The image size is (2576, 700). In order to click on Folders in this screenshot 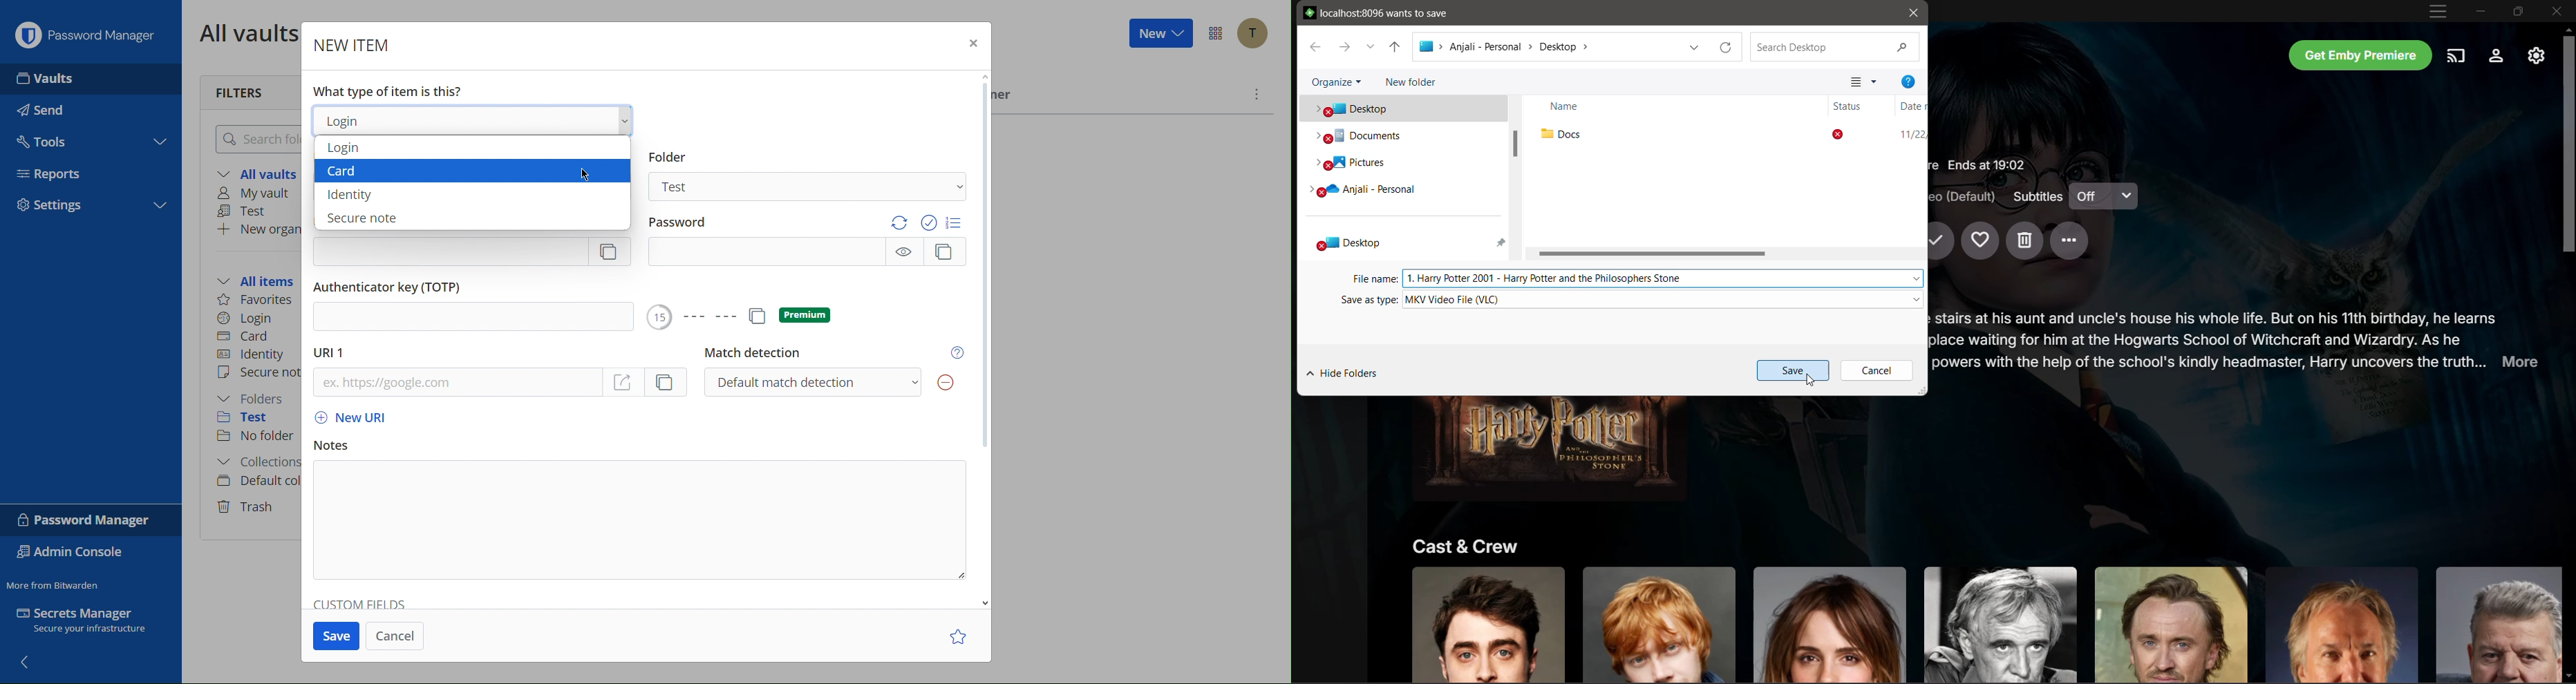, I will do `click(254, 399)`.